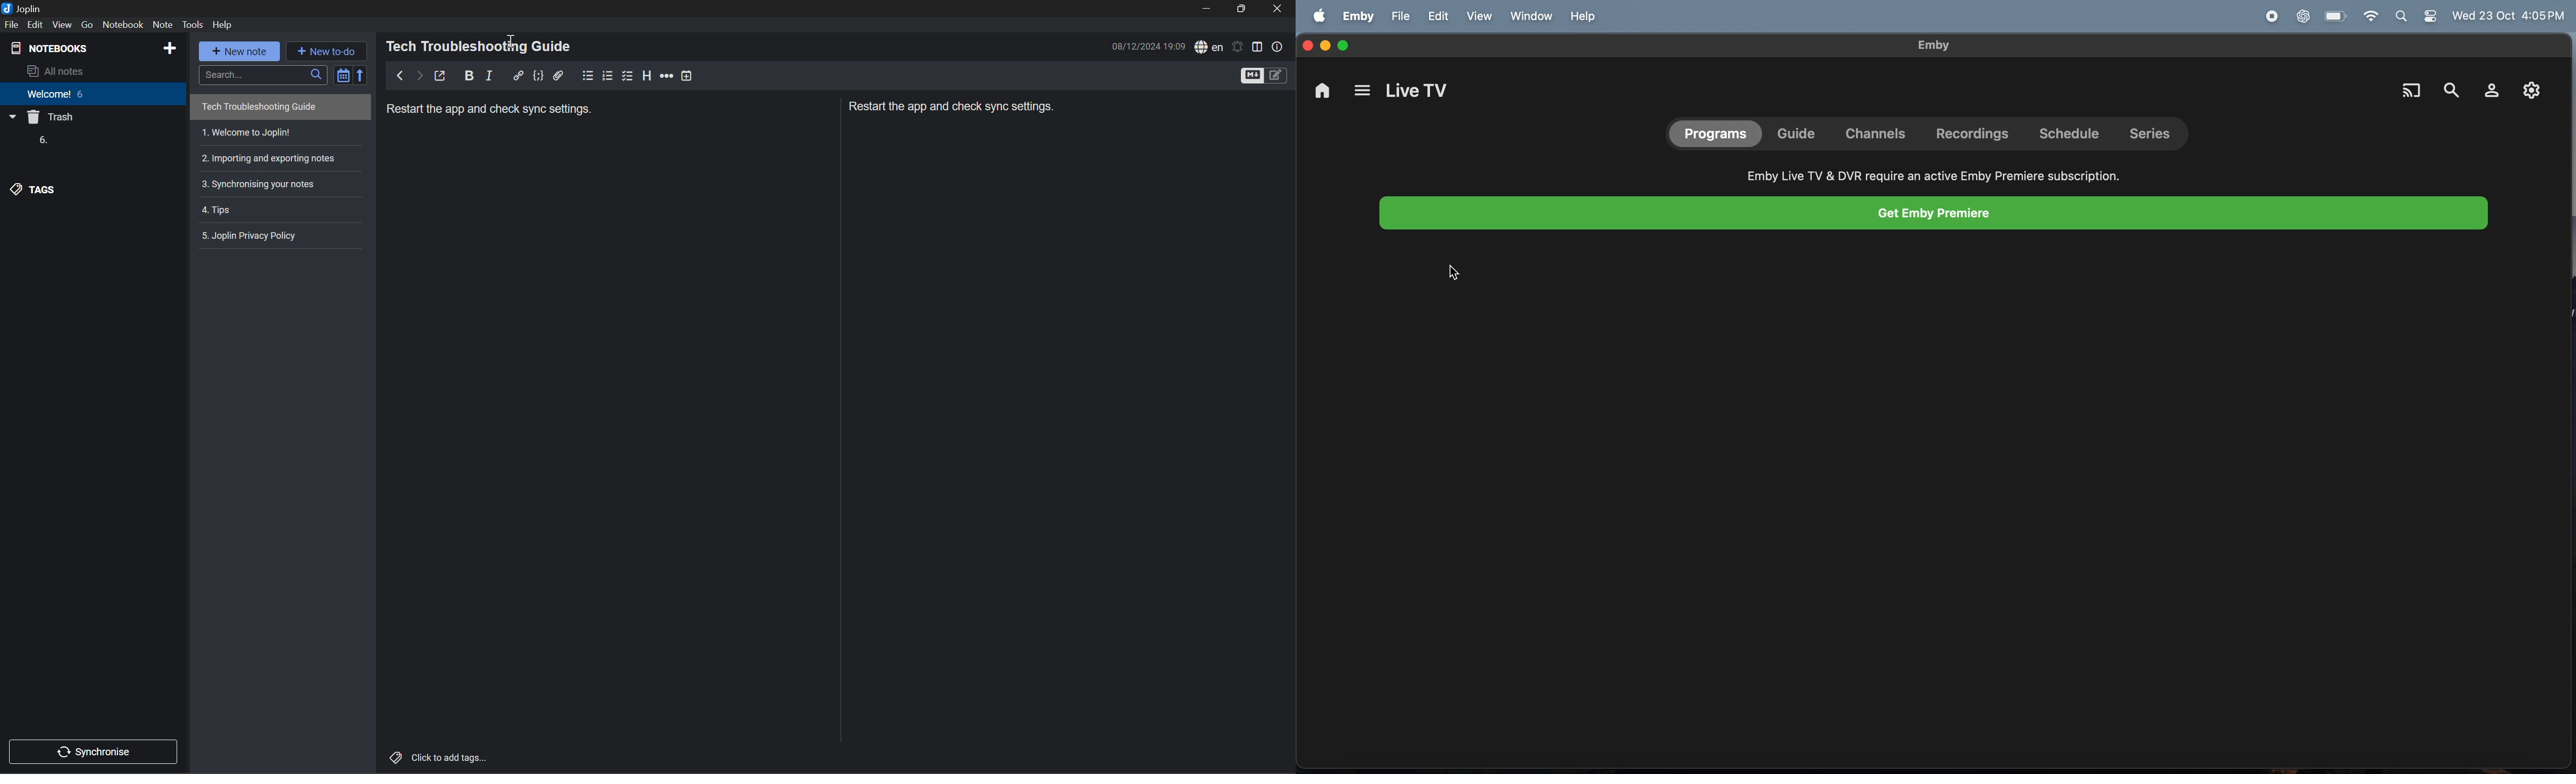 This screenshot has width=2576, height=784. Describe the element at coordinates (51, 47) in the screenshot. I see `NOTEBOOKS` at that location.